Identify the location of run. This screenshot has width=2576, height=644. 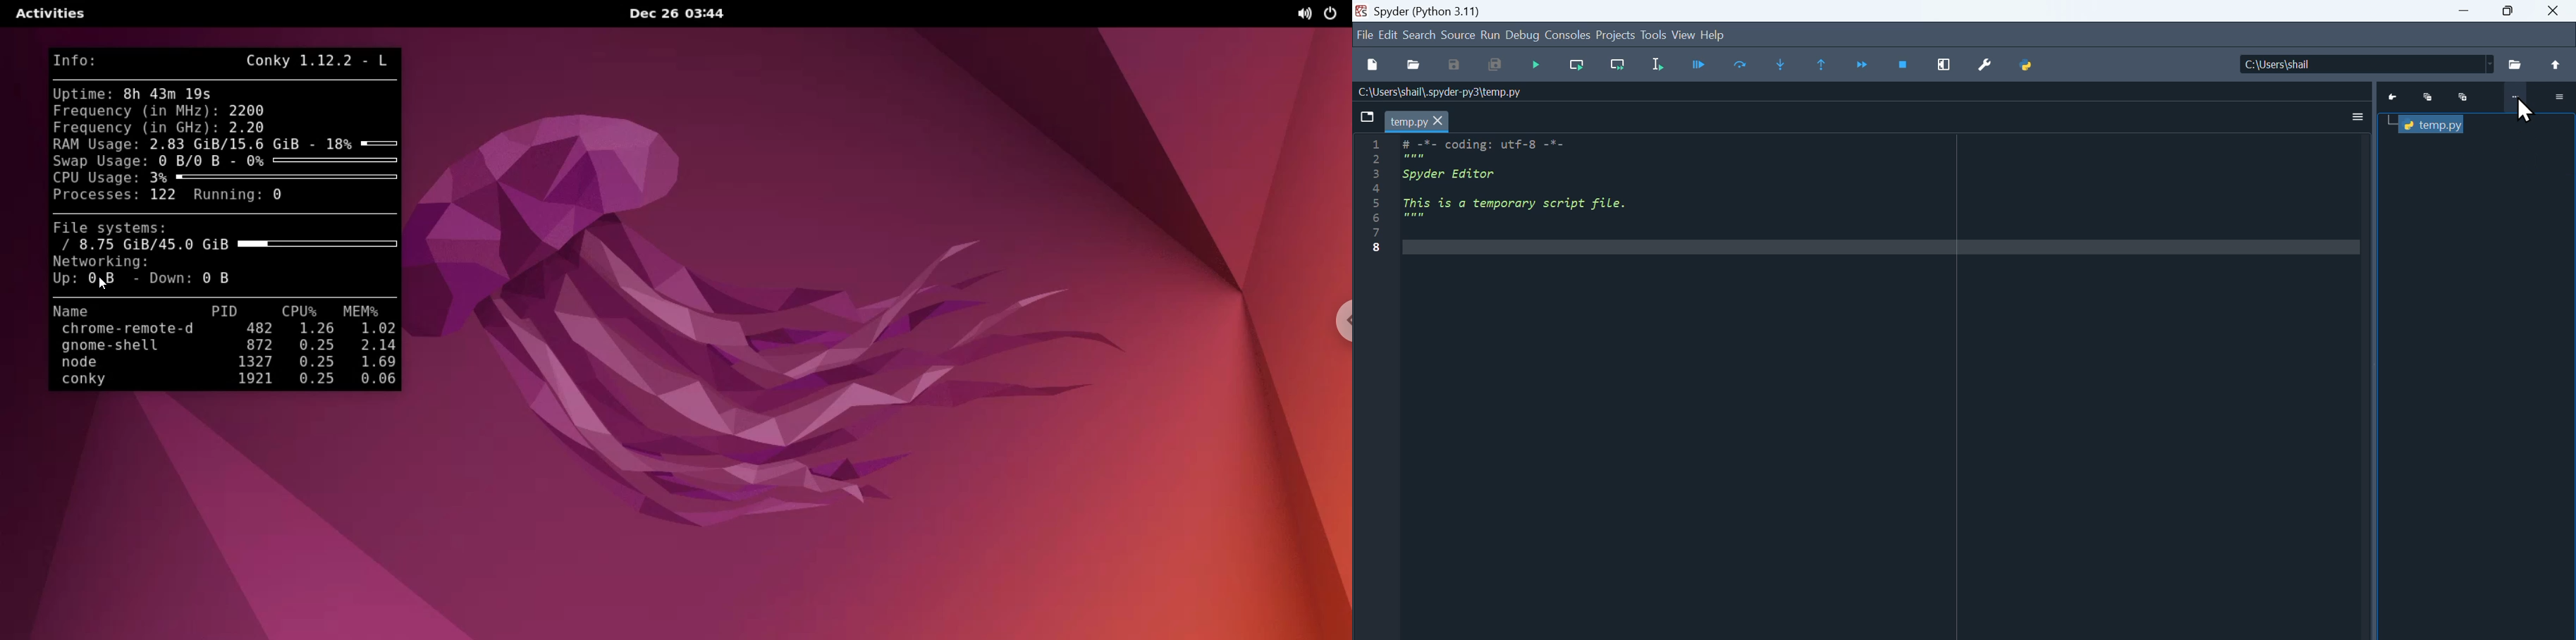
(1491, 36).